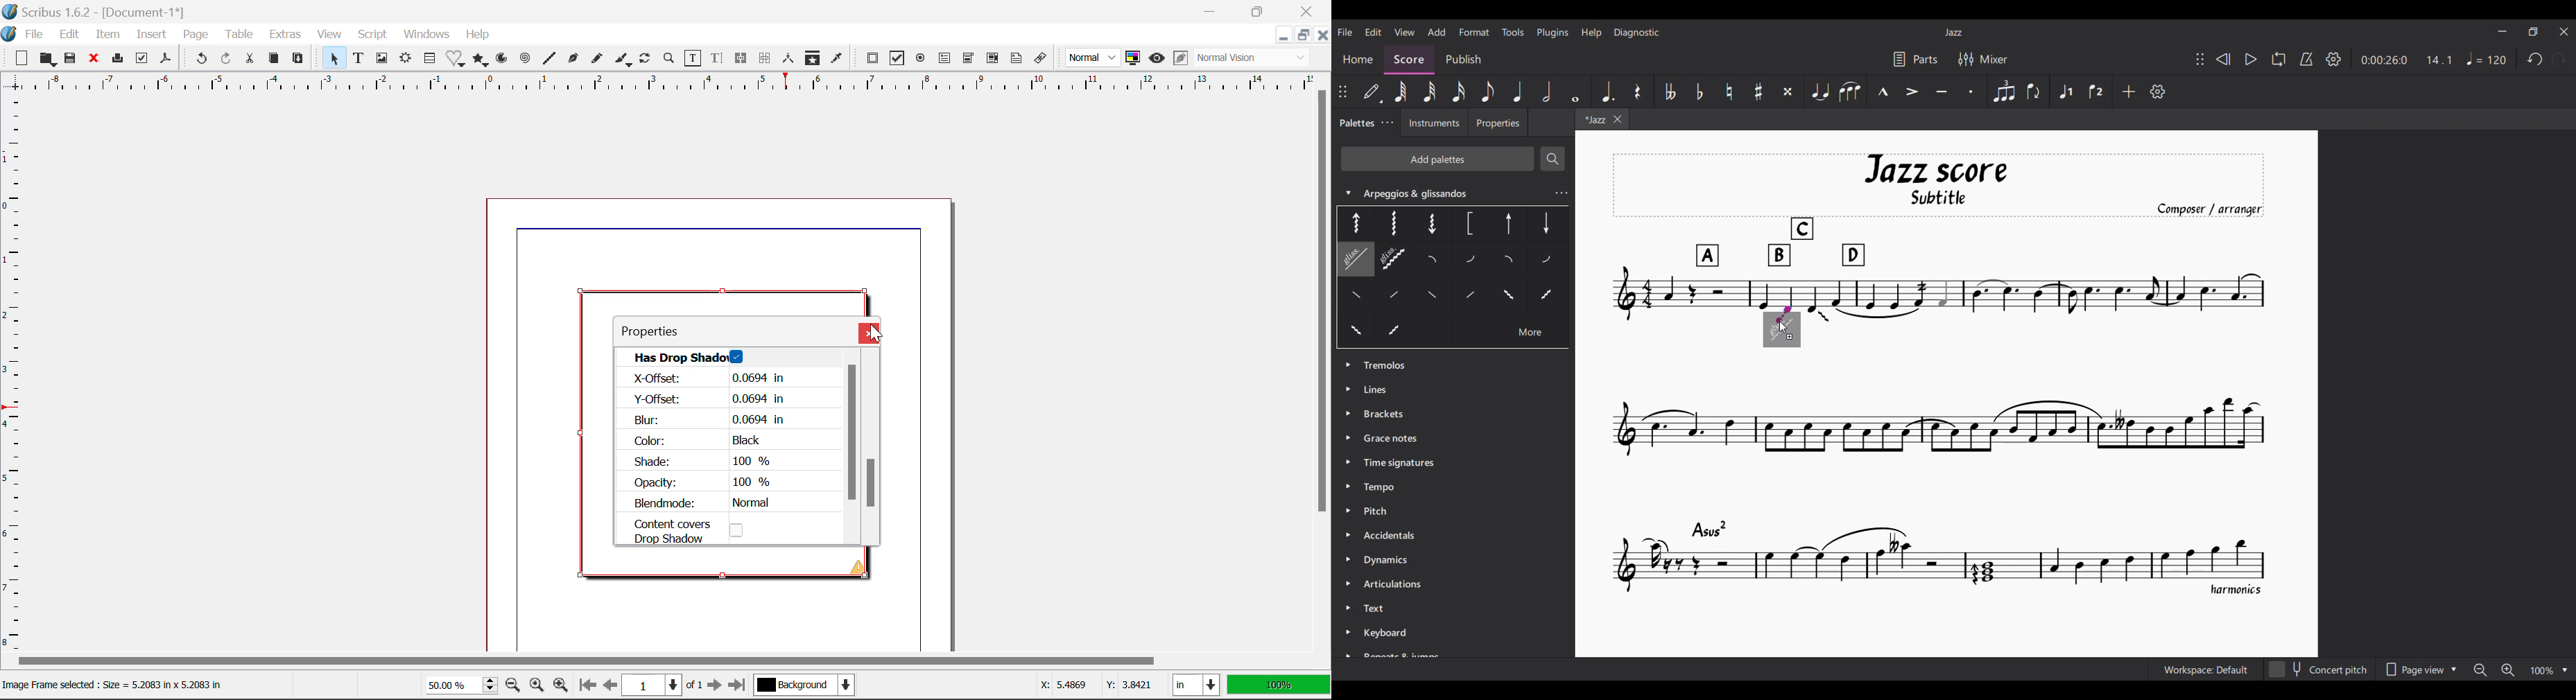  I want to click on Page view options, so click(2421, 670).